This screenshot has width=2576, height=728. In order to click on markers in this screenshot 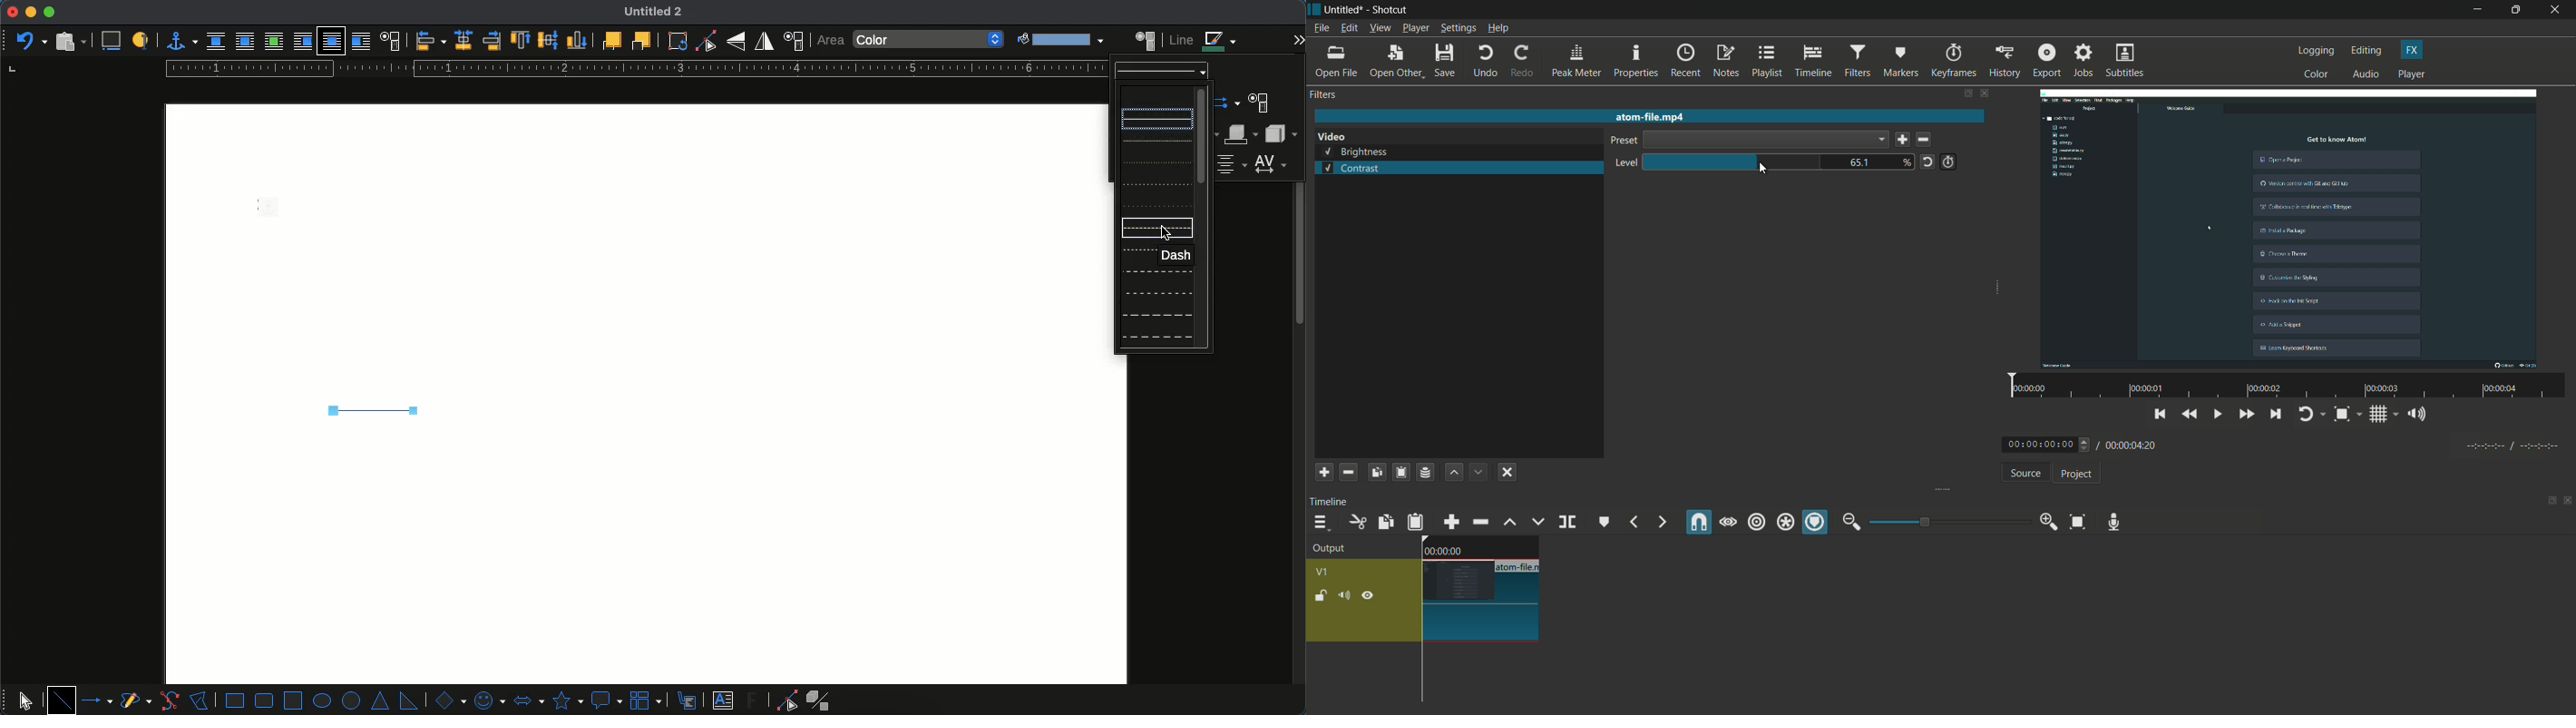, I will do `click(1901, 60)`.